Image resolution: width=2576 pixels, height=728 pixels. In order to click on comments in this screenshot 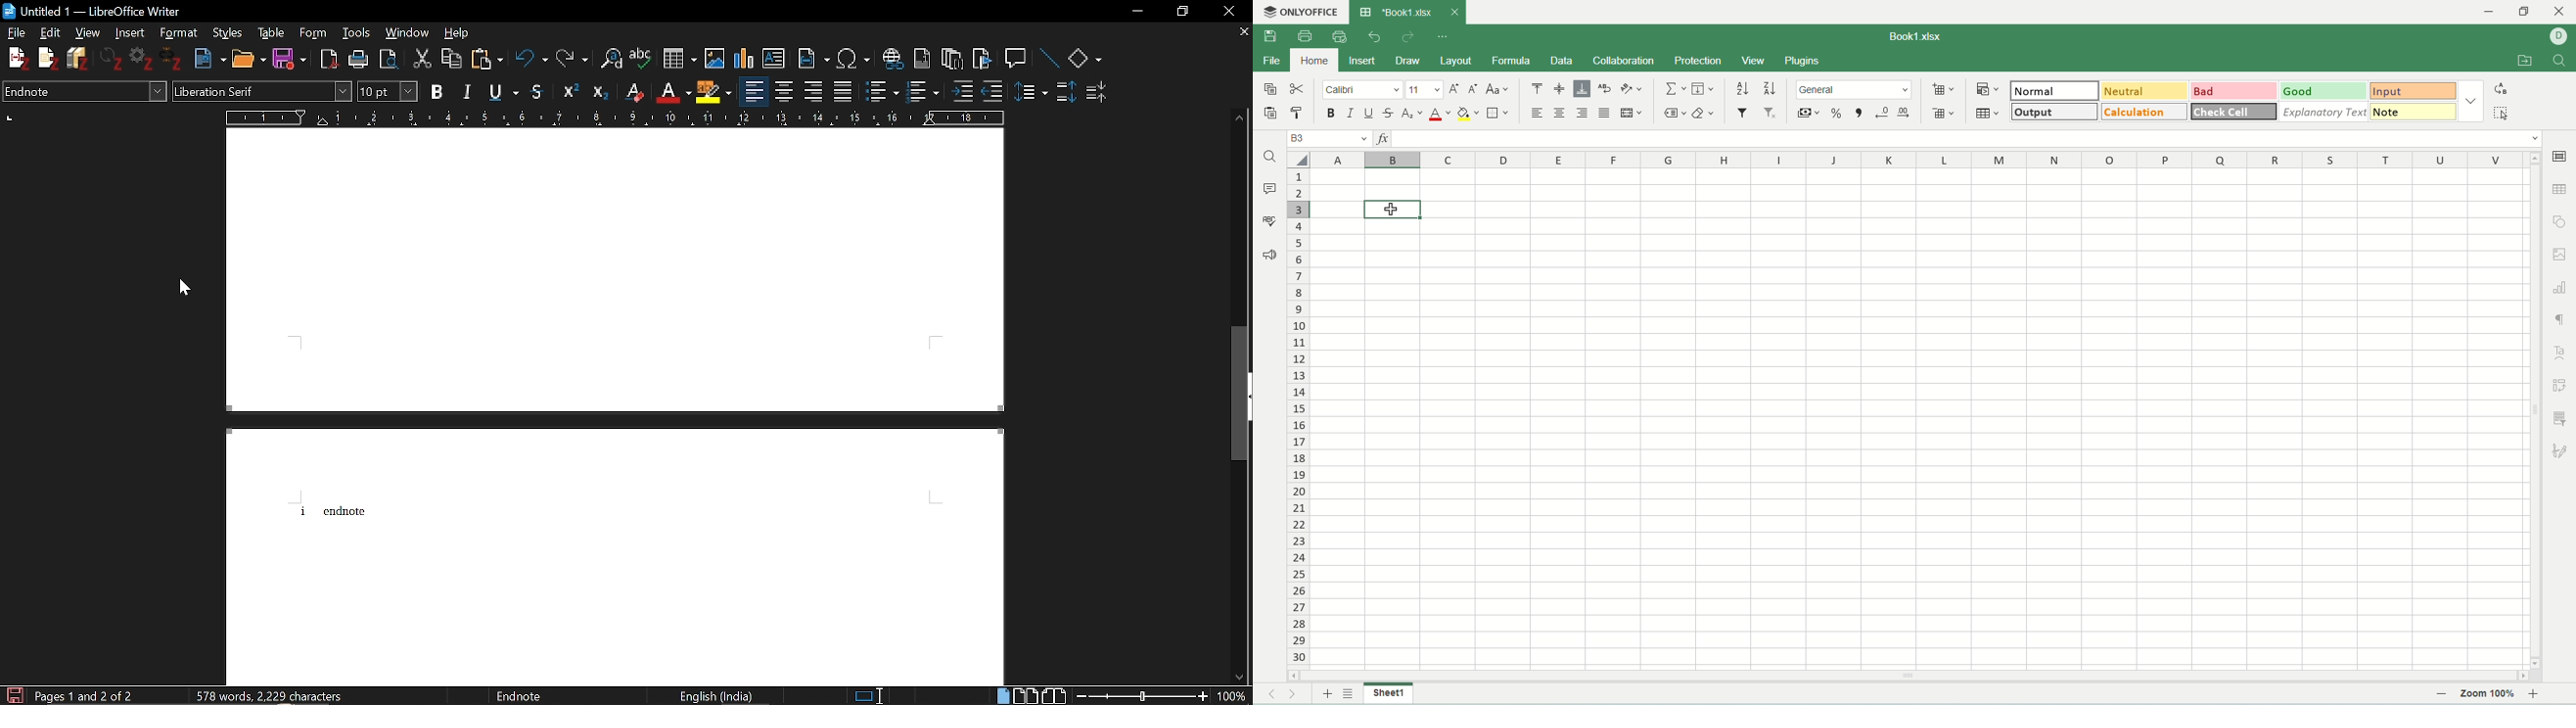, I will do `click(1269, 187)`.